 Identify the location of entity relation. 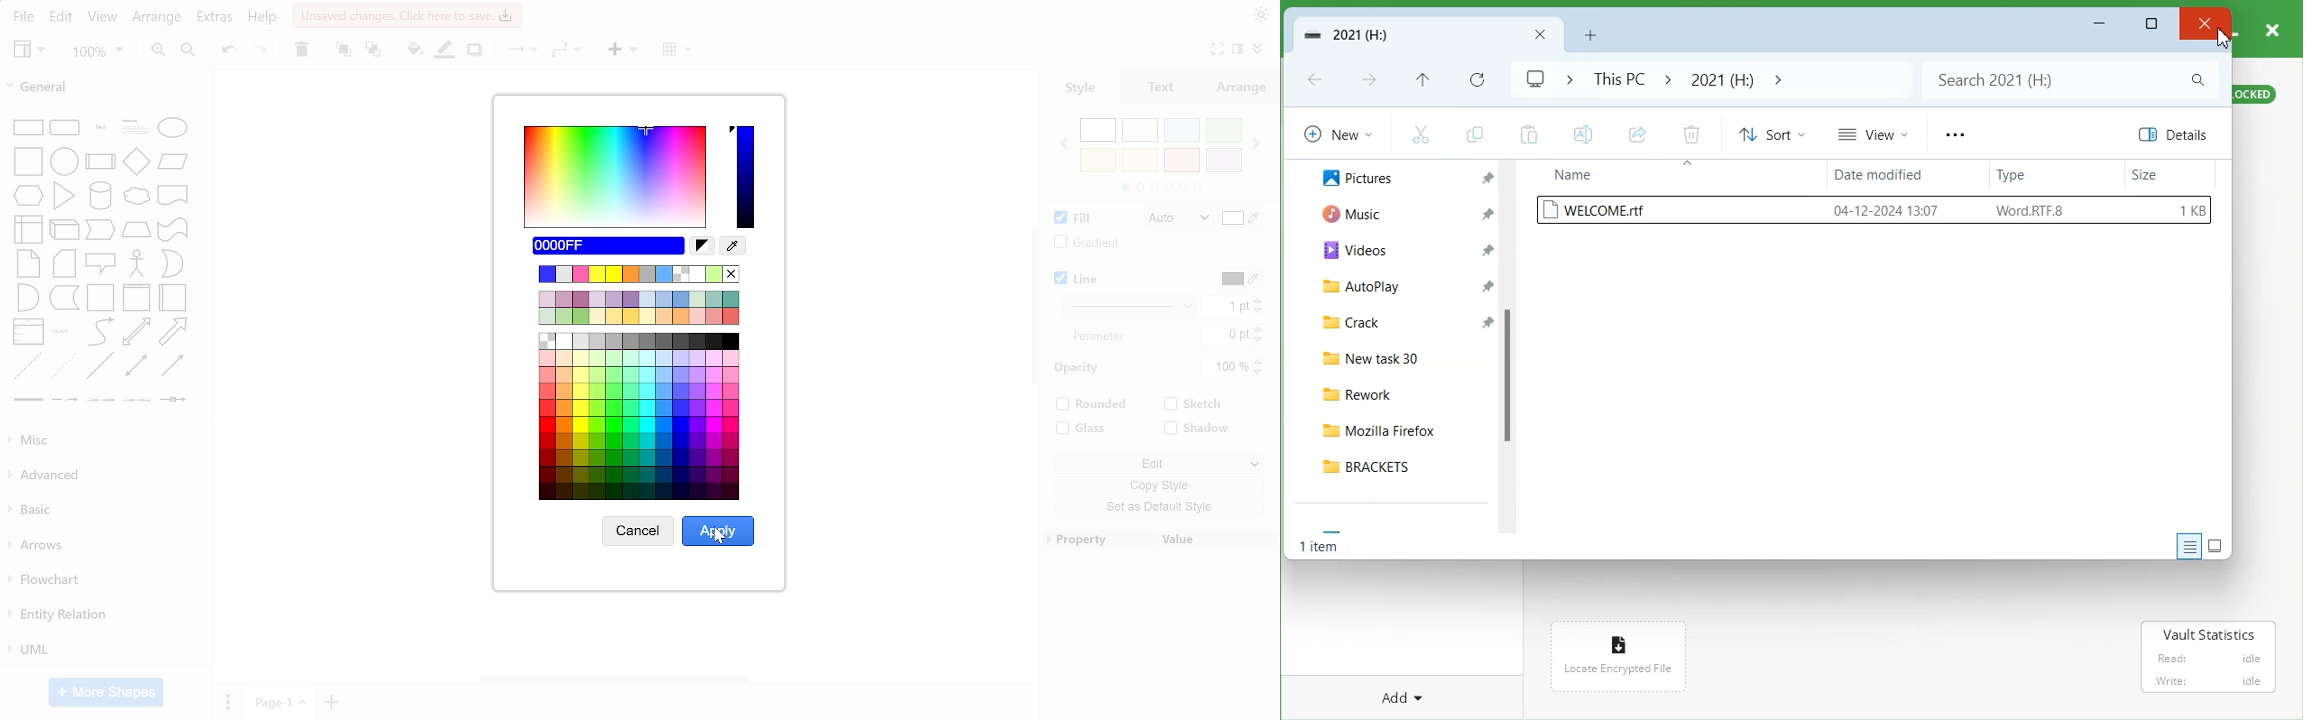
(105, 615).